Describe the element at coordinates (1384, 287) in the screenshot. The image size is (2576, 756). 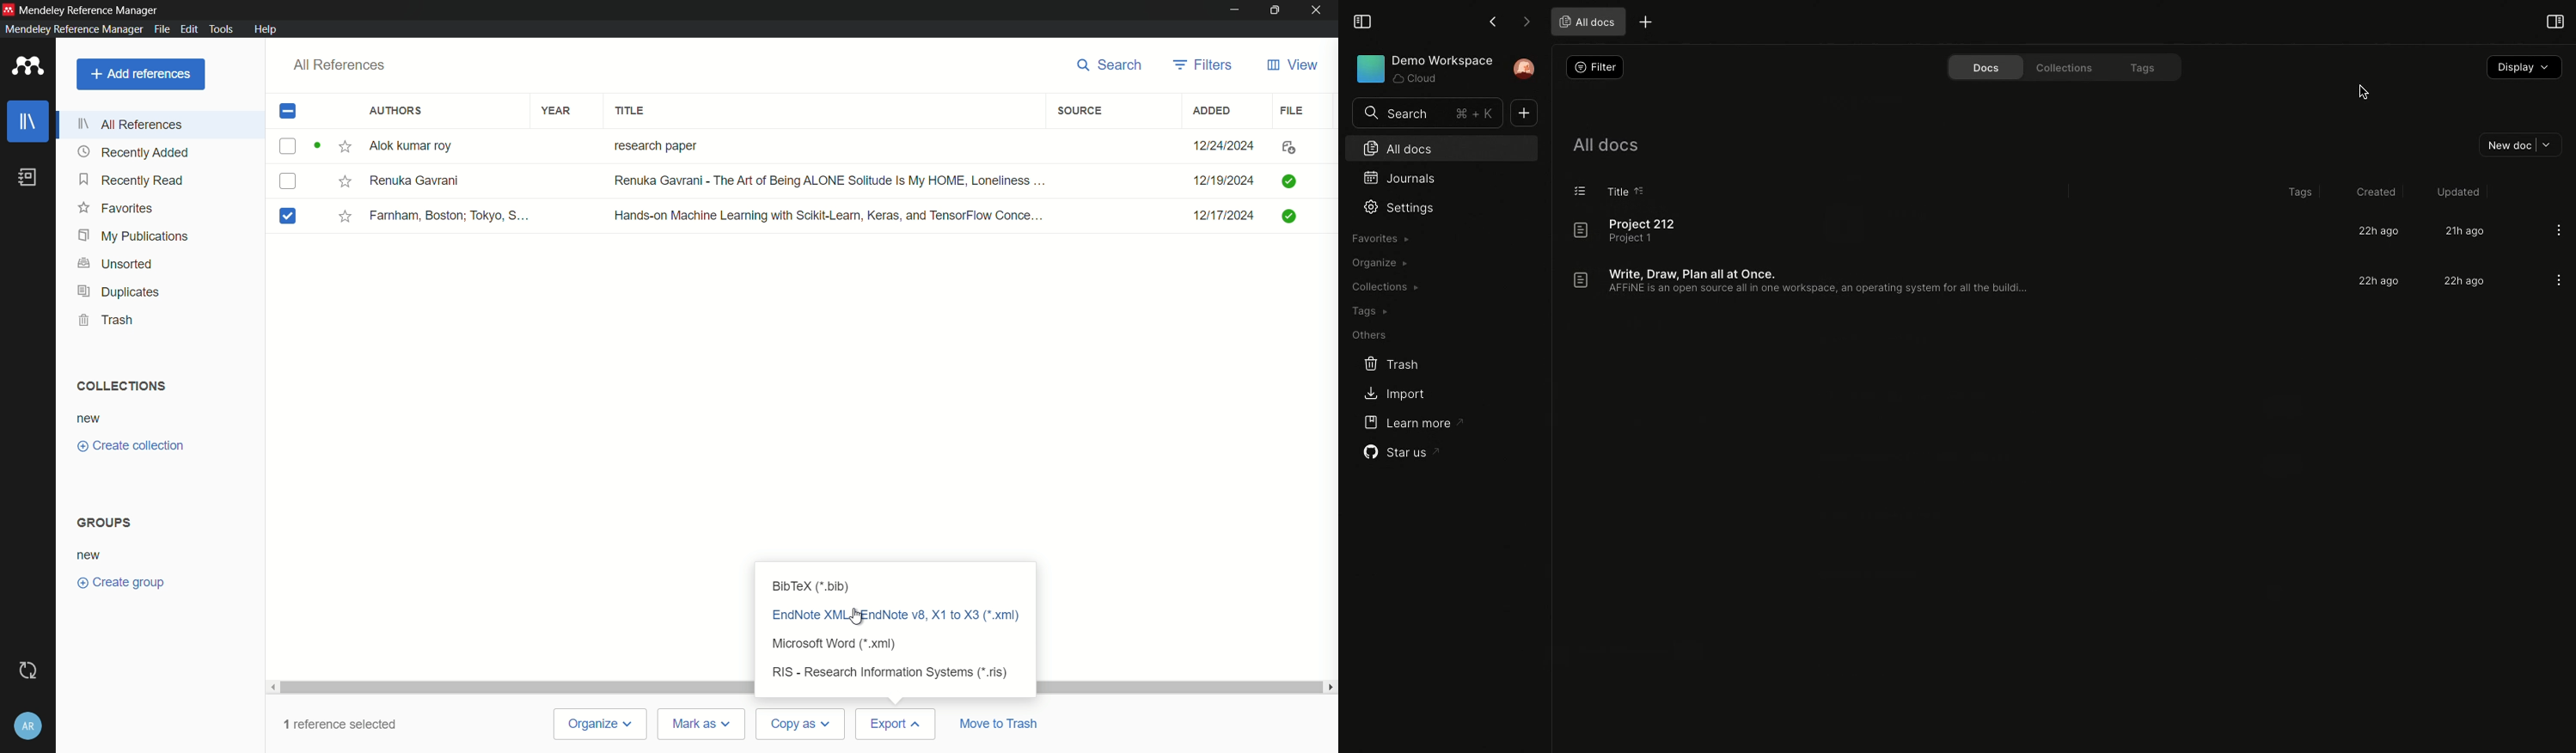
I see `Collections` at that location.